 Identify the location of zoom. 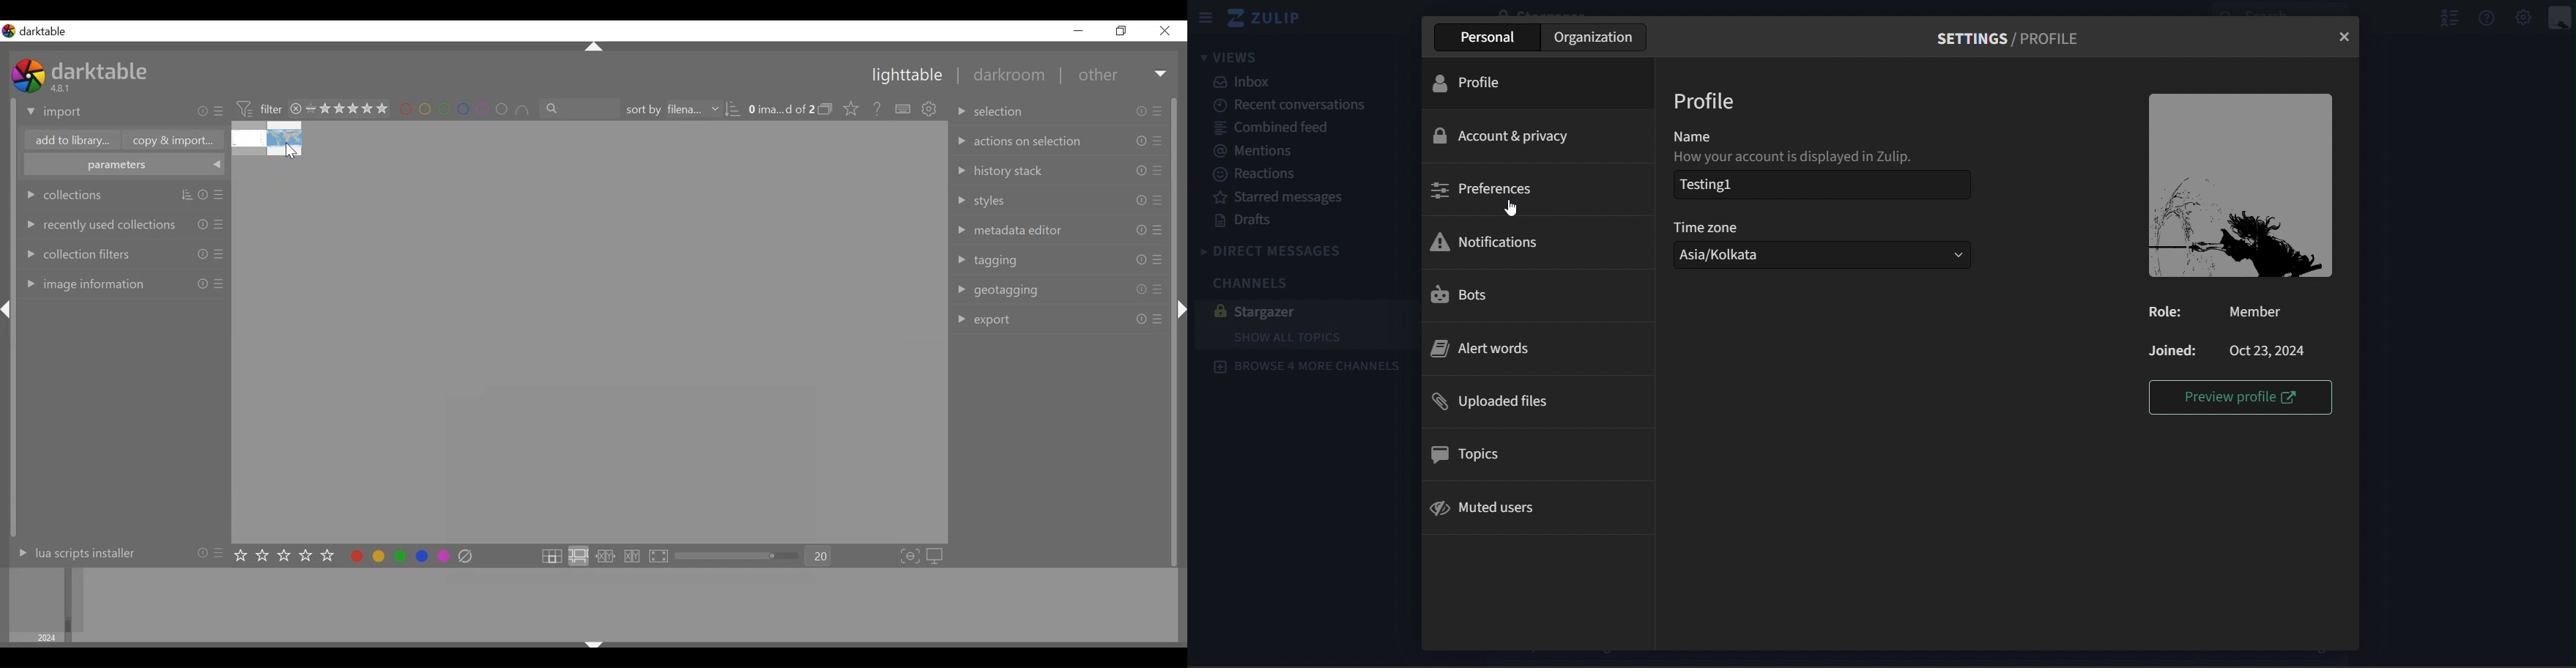
(740, 557).